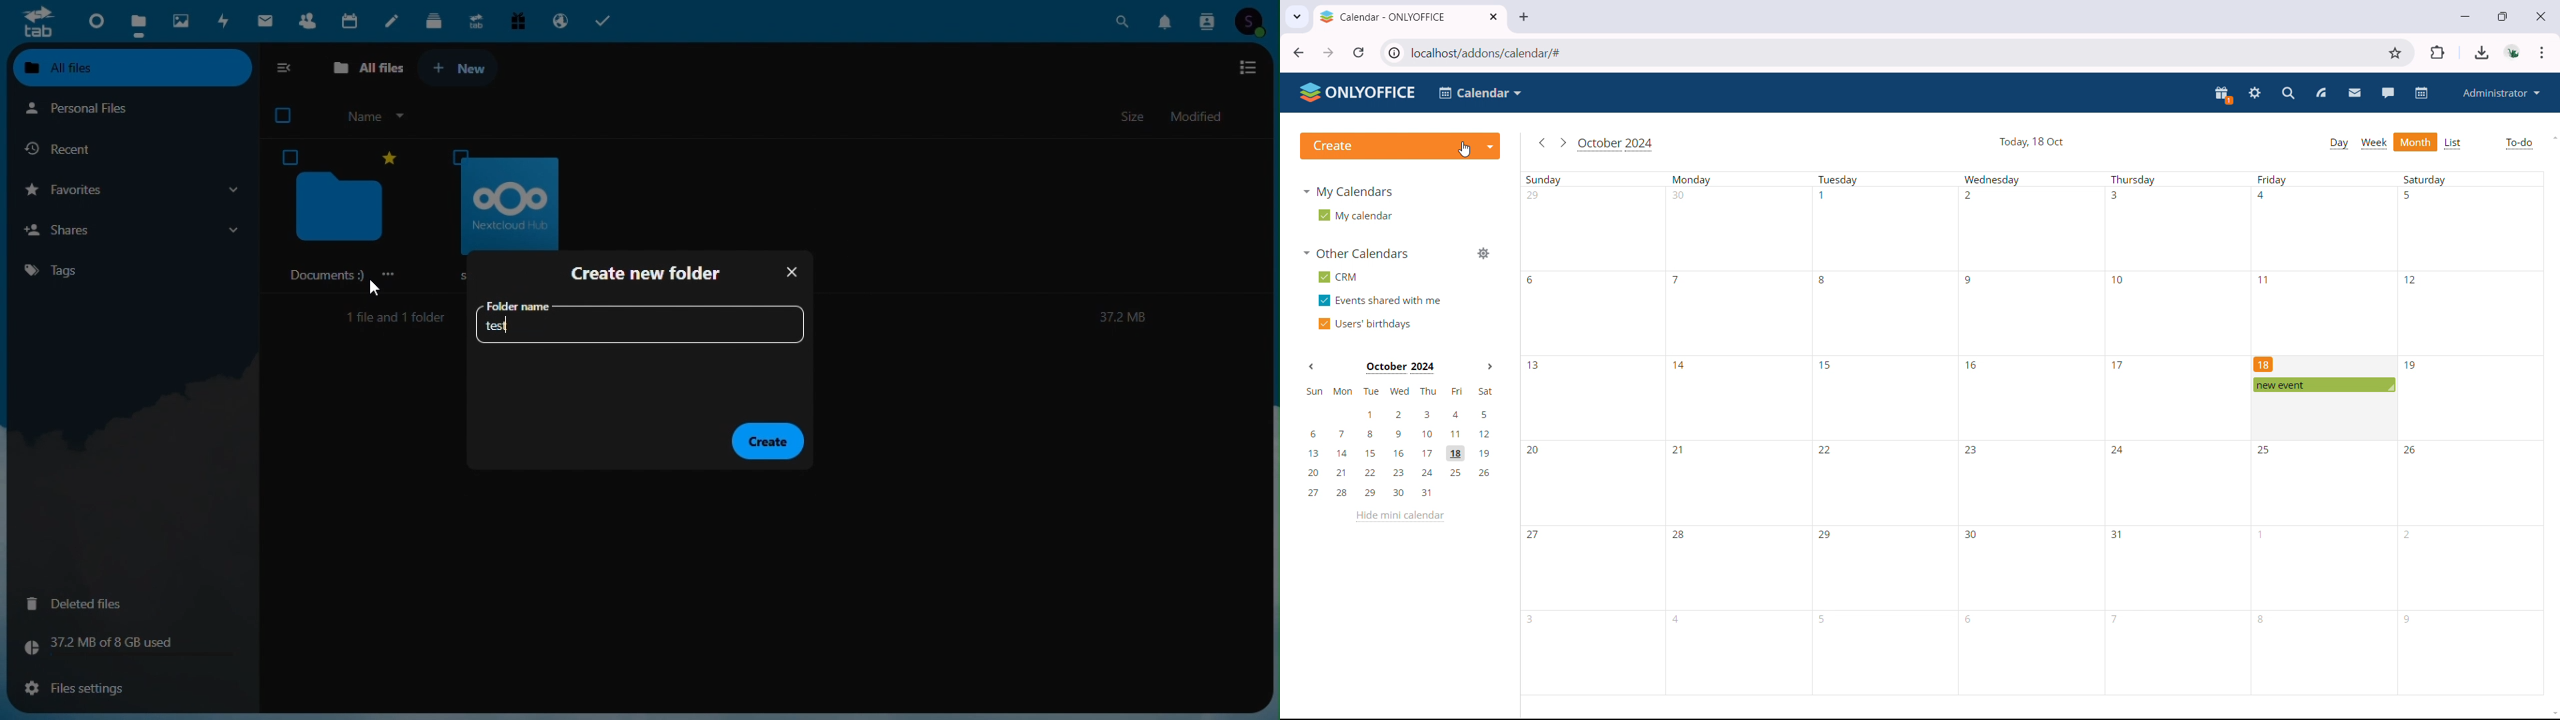 The height and width of the screenshot is (728, 2576). Describe the element at coordinates (646, 273) in the screenshot. I see `Create new folder` at that location.